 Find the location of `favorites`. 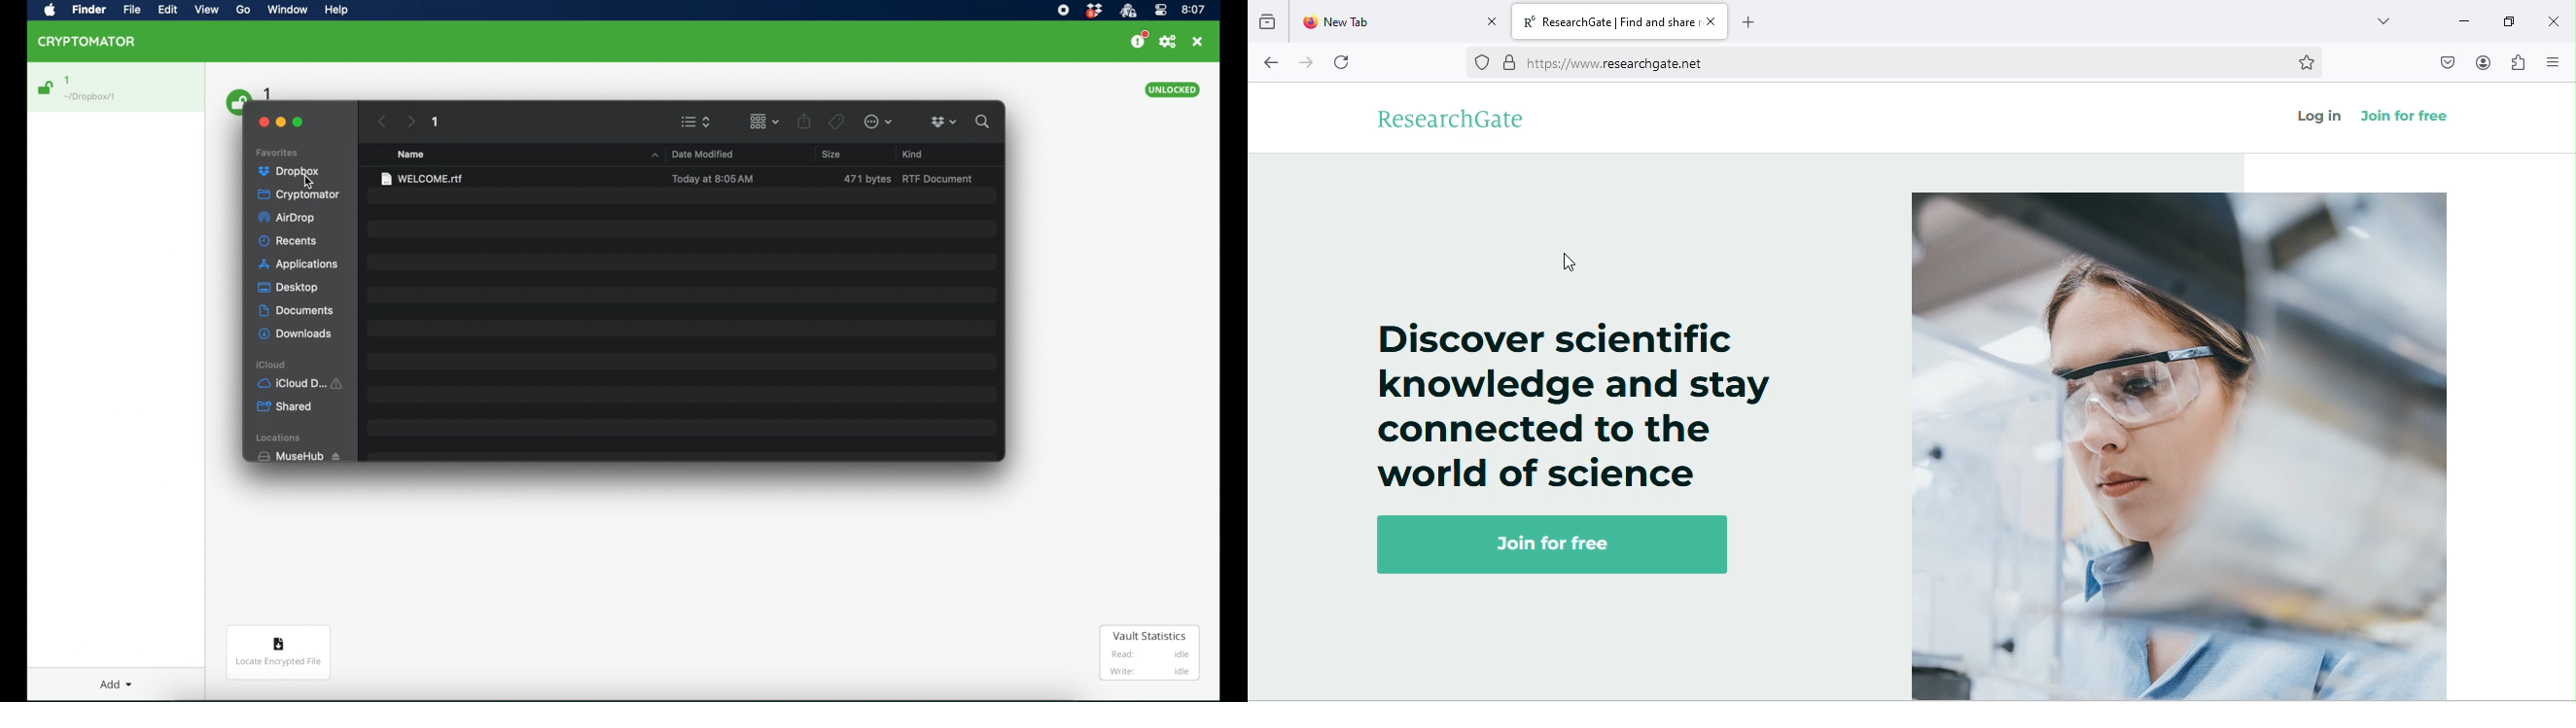

favorites is located at coordinates (279, 152).